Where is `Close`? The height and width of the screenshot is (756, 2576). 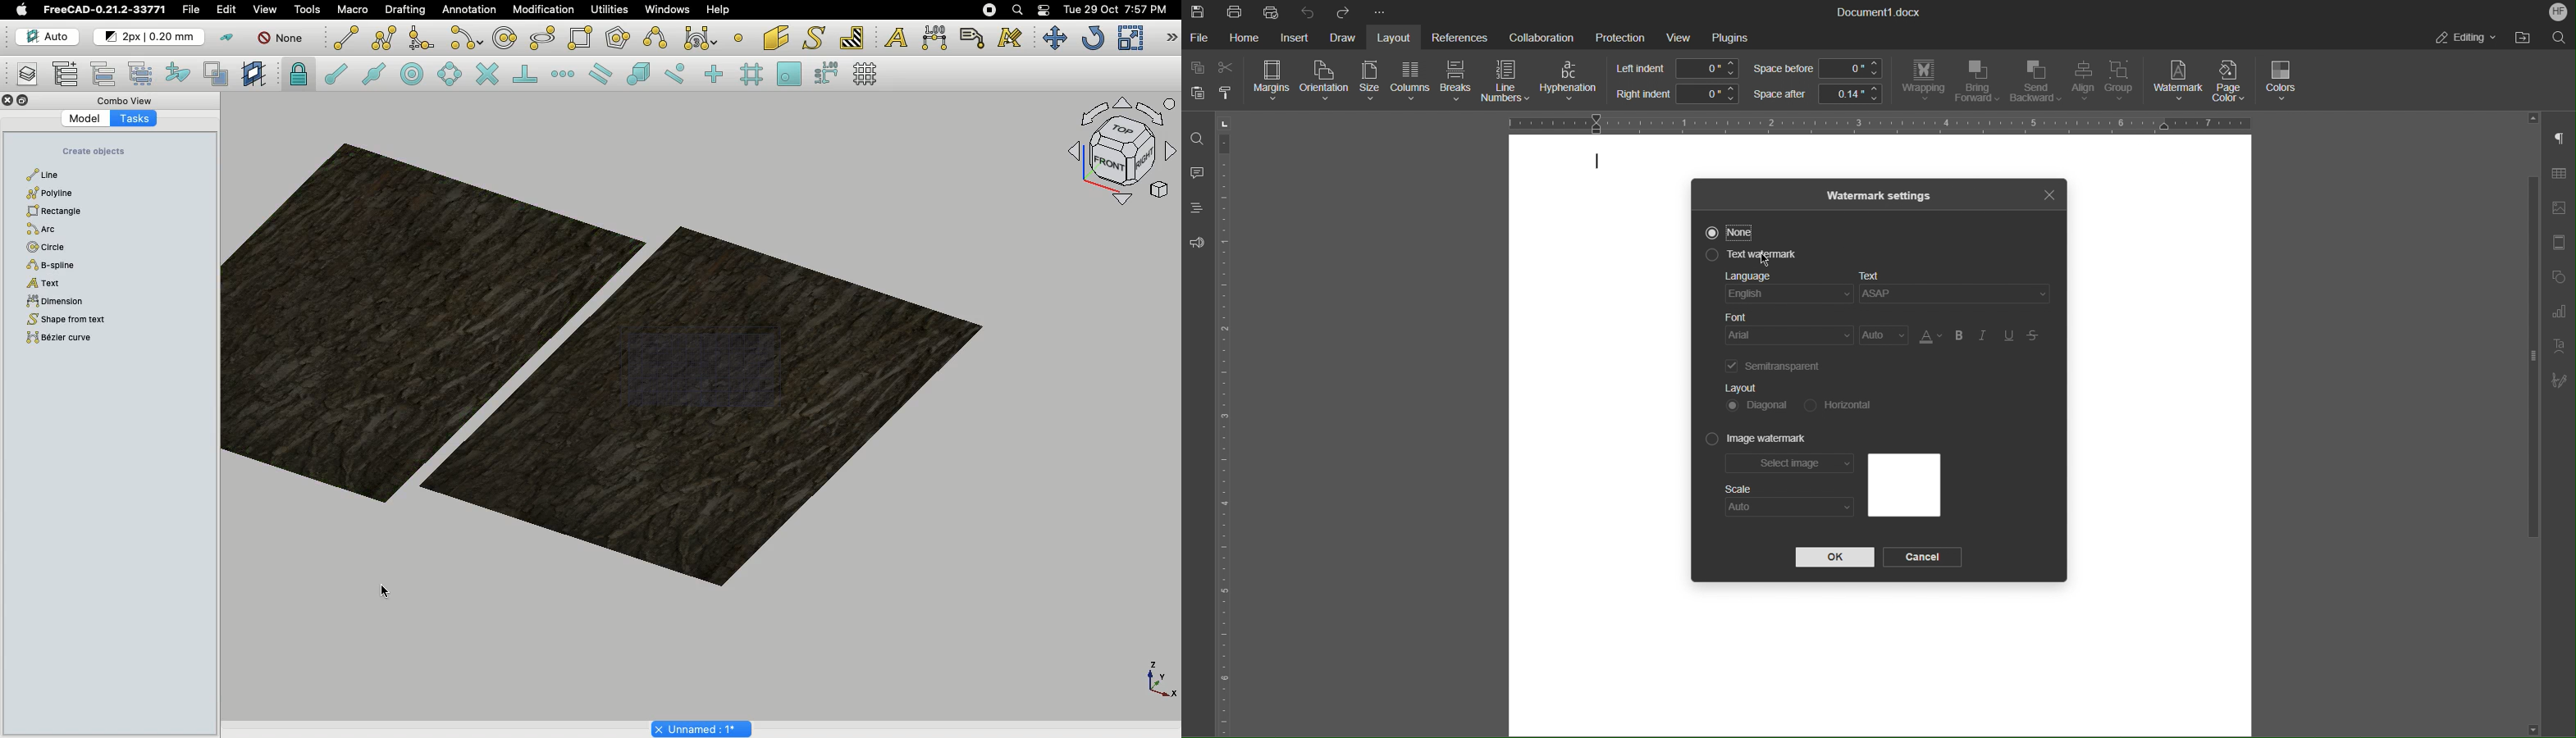
Close is located at coordinates (2049, 193).